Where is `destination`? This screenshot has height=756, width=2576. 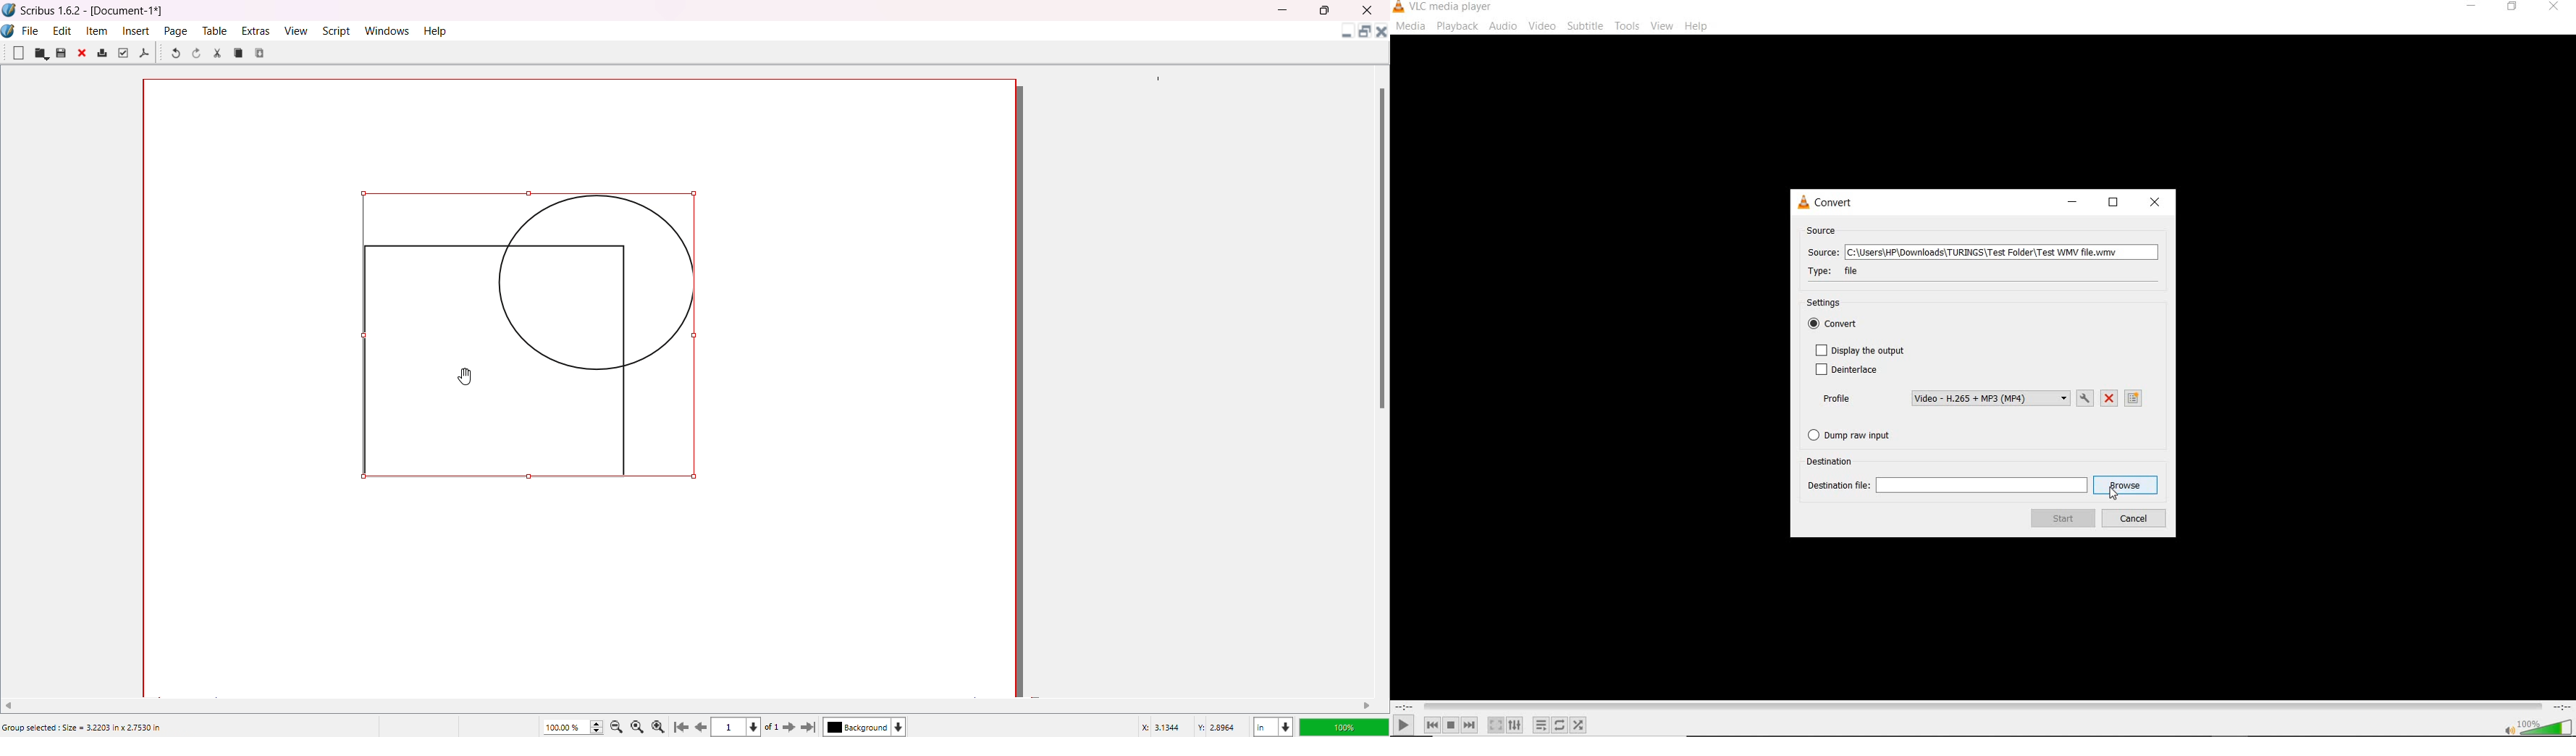
destination is located at coordinates (1832, 460).